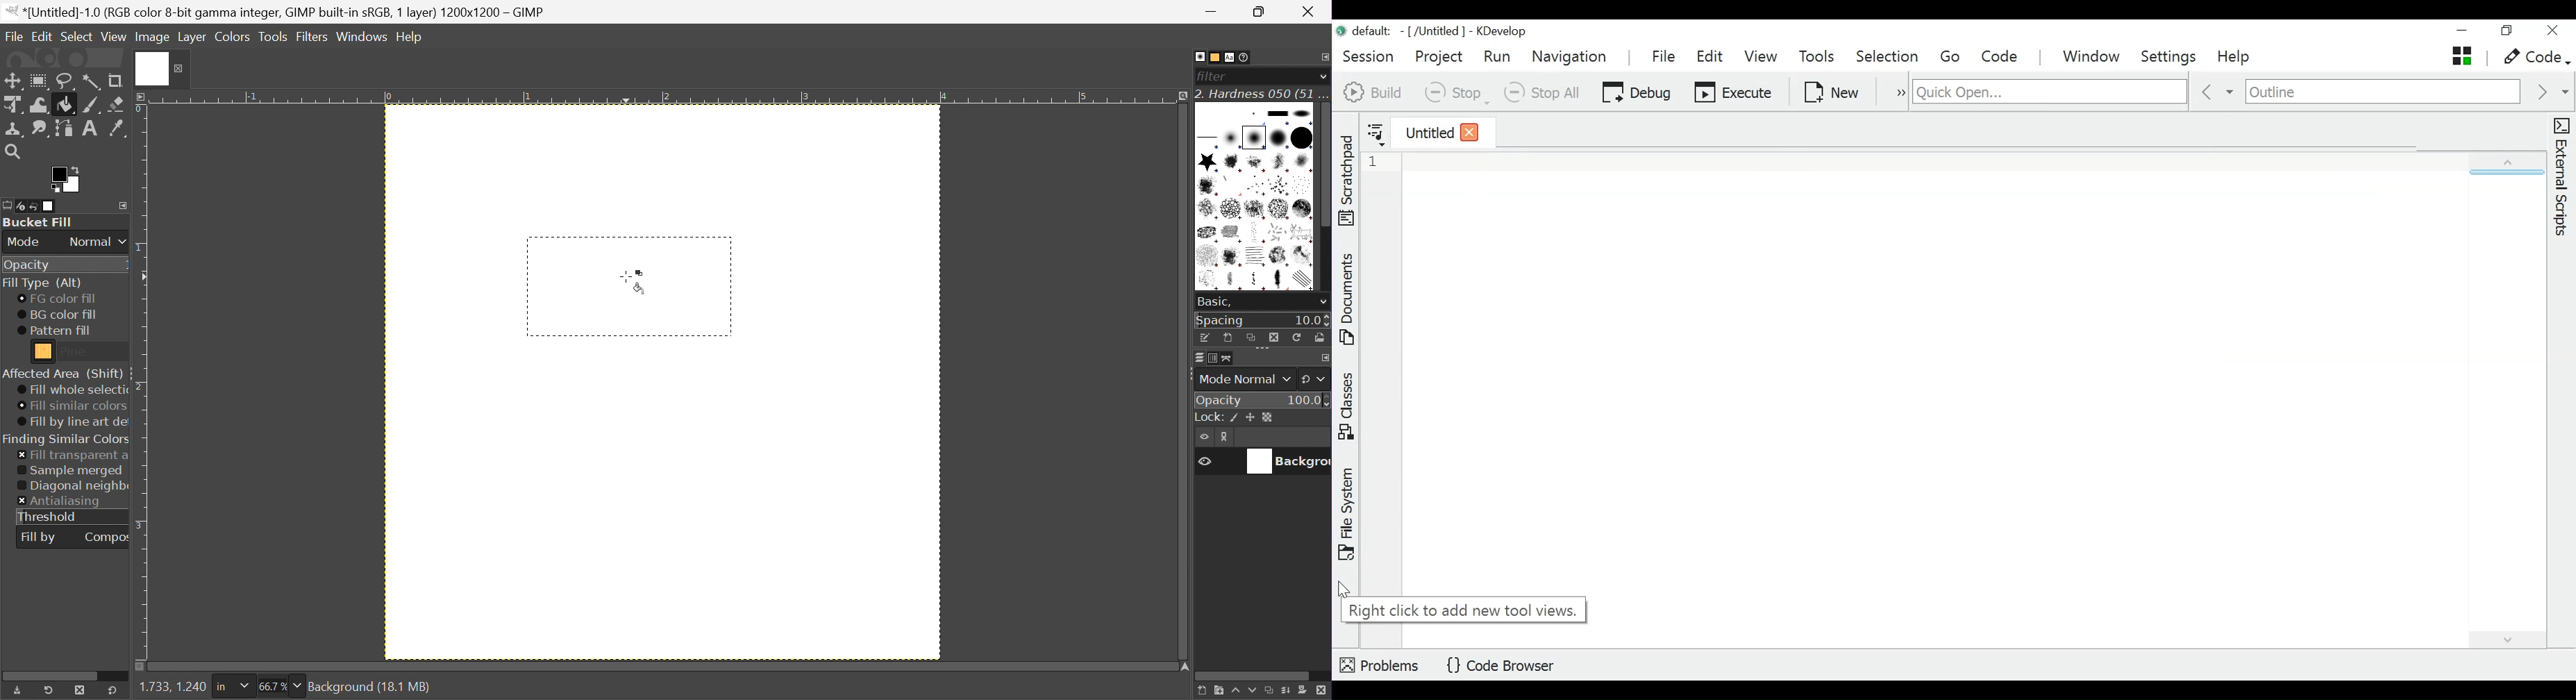 This screenshot has height=700, width=2576. Describe the element at coordinates (1323, 358) in the screenshot. I see `Configure this tab` at that location.